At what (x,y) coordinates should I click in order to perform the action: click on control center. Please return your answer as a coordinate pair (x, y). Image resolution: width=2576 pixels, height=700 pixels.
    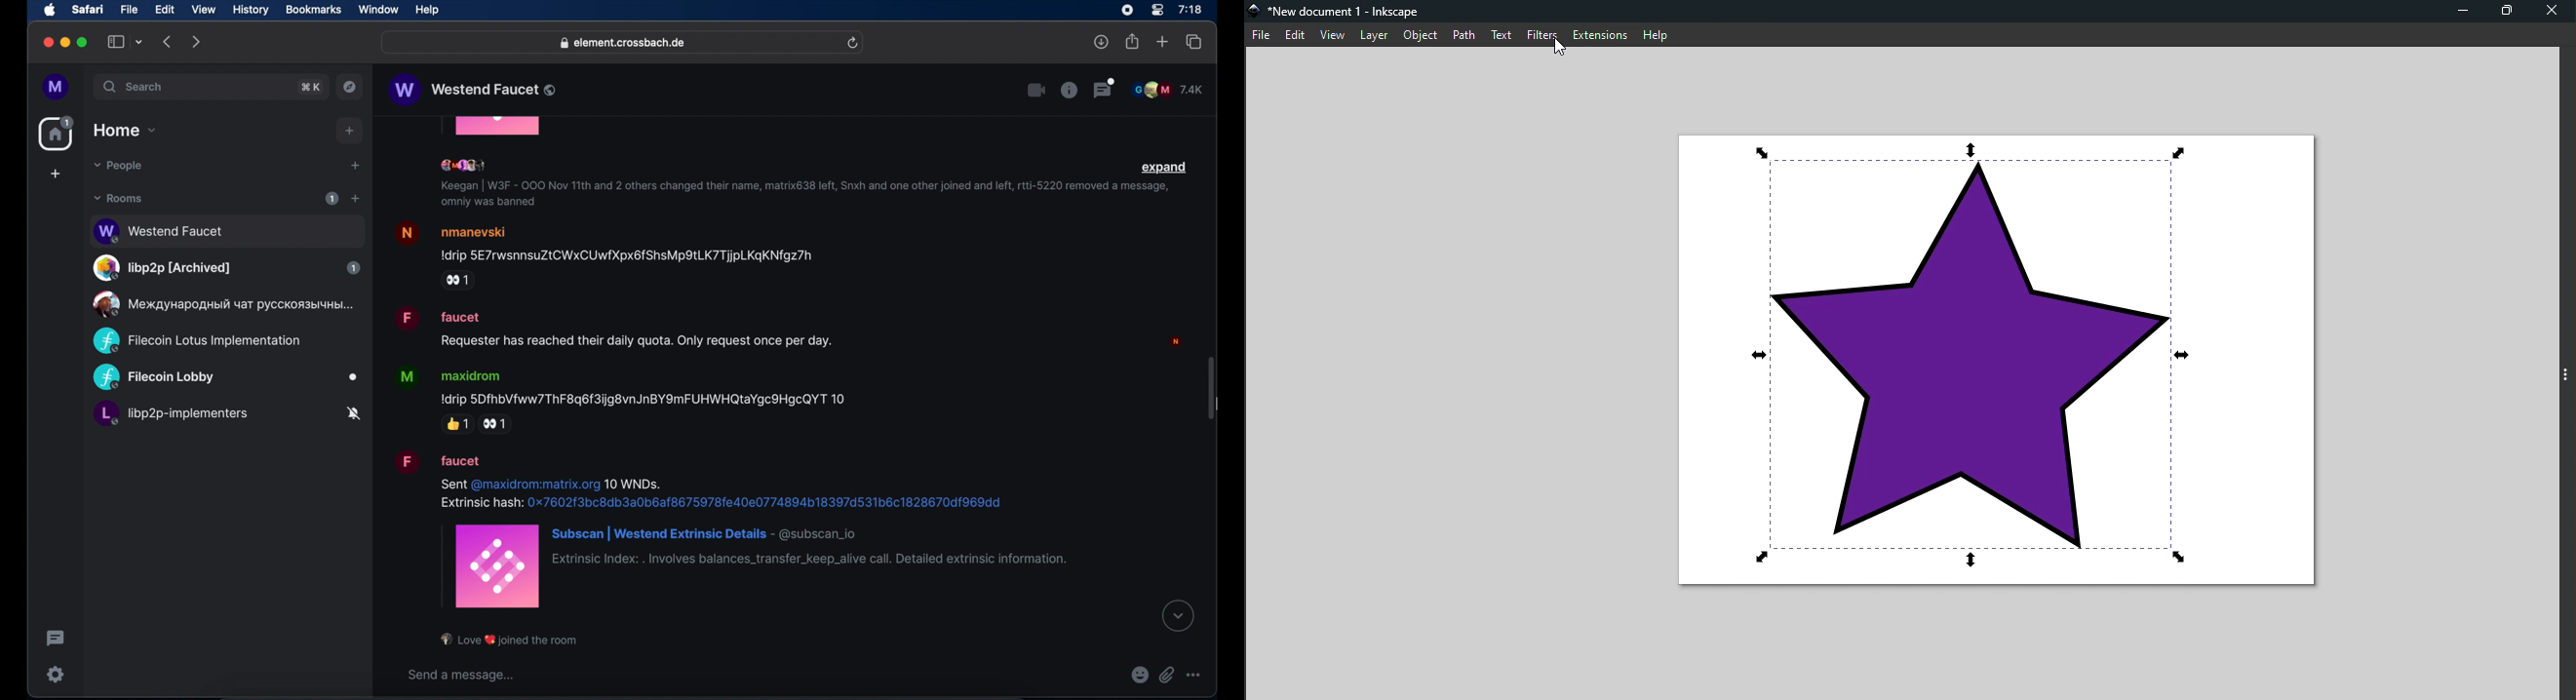
    Looking at the image, I should click on (1156, 10).